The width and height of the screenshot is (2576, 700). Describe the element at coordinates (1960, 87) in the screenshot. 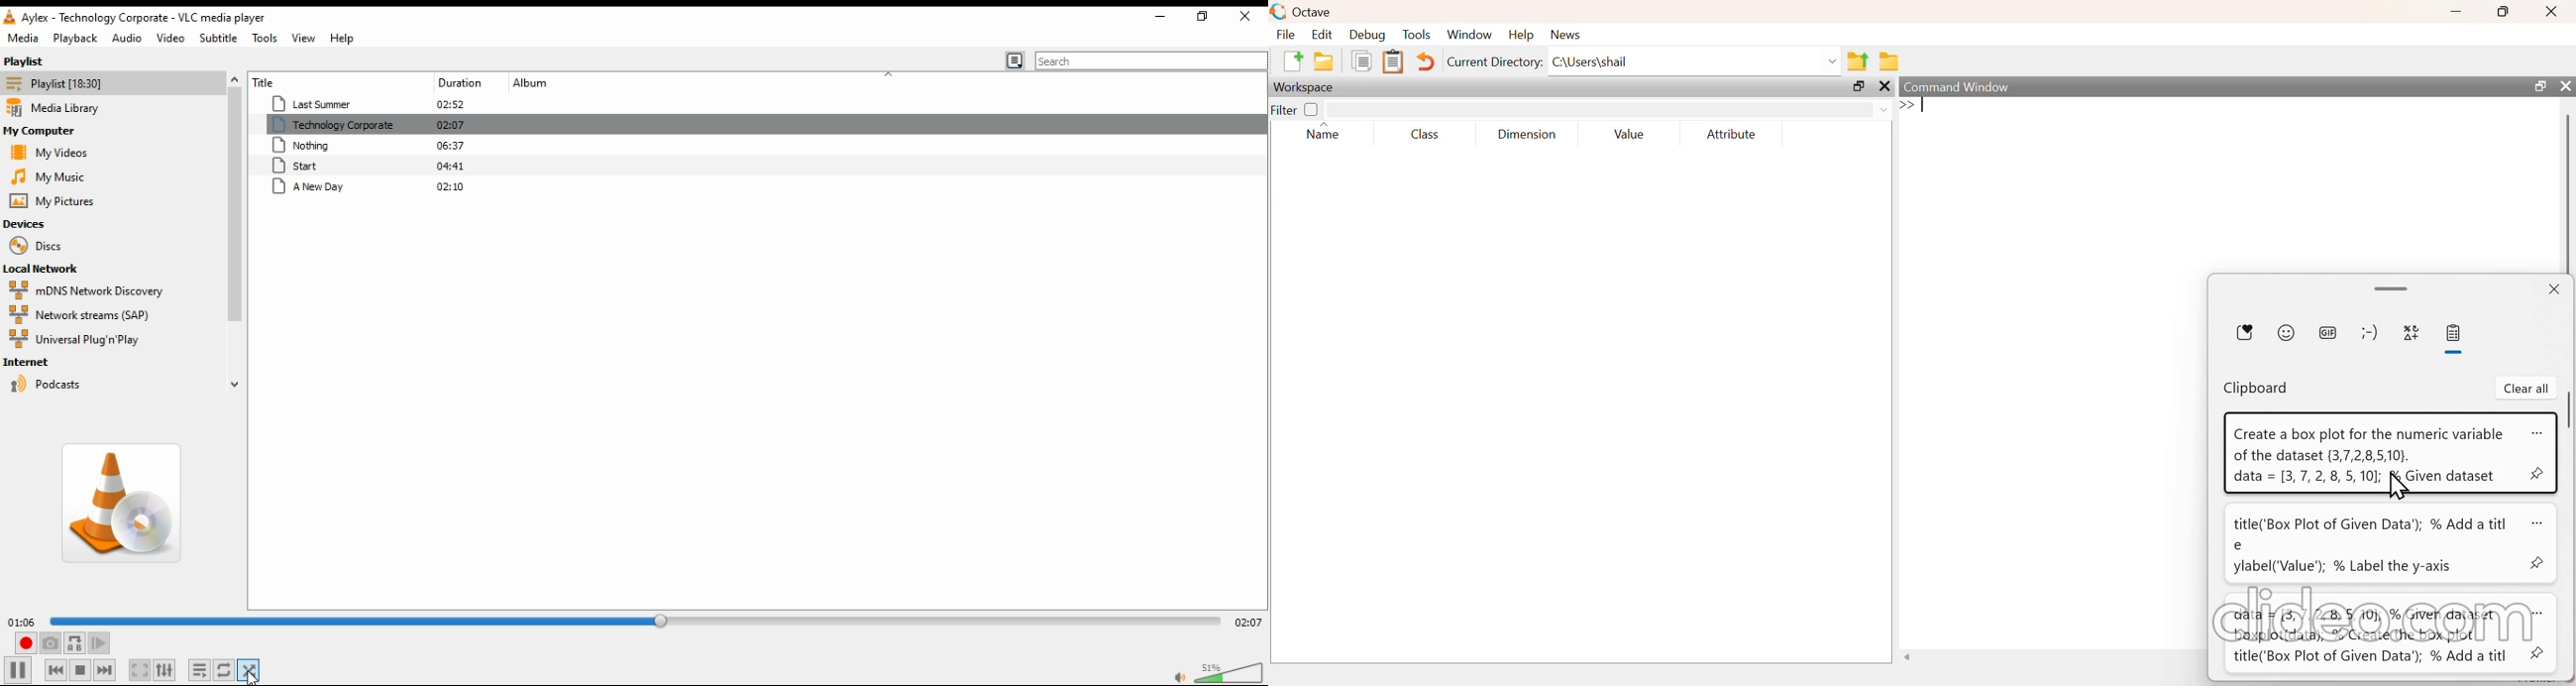

I see `command window` at that location.